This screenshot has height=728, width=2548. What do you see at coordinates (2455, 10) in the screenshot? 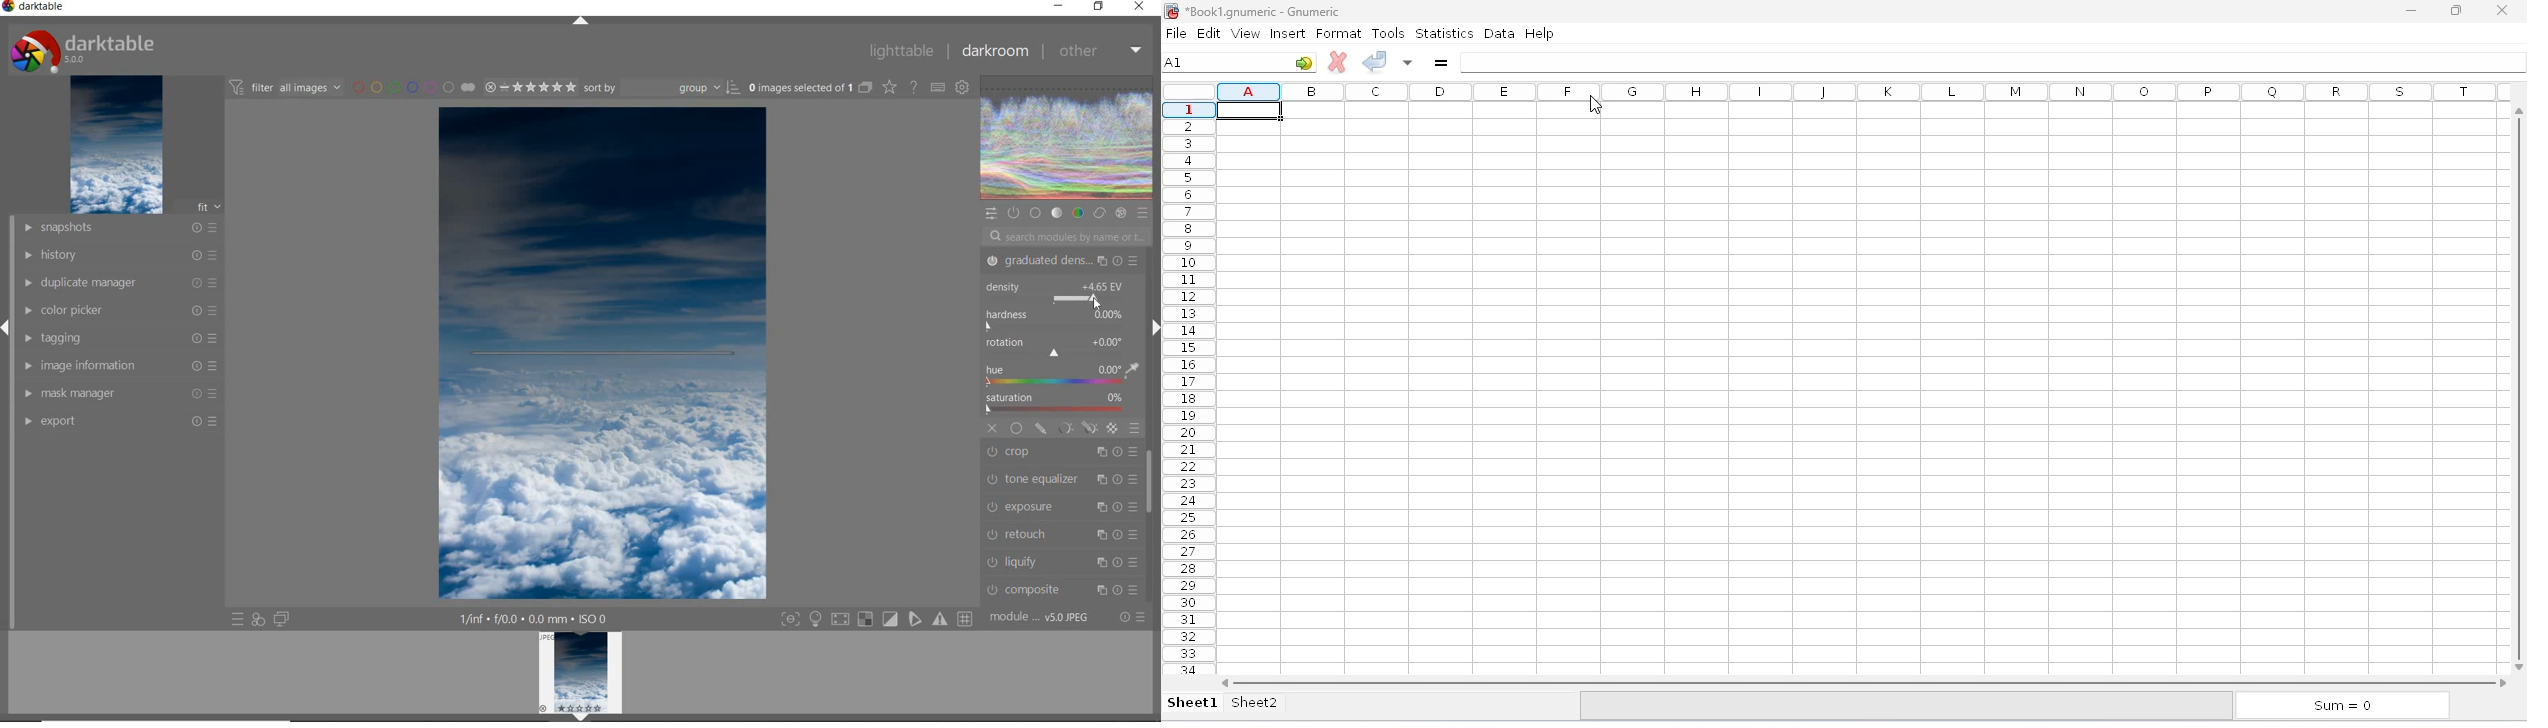
I see `maximize` at bounding box center [2455, 10].